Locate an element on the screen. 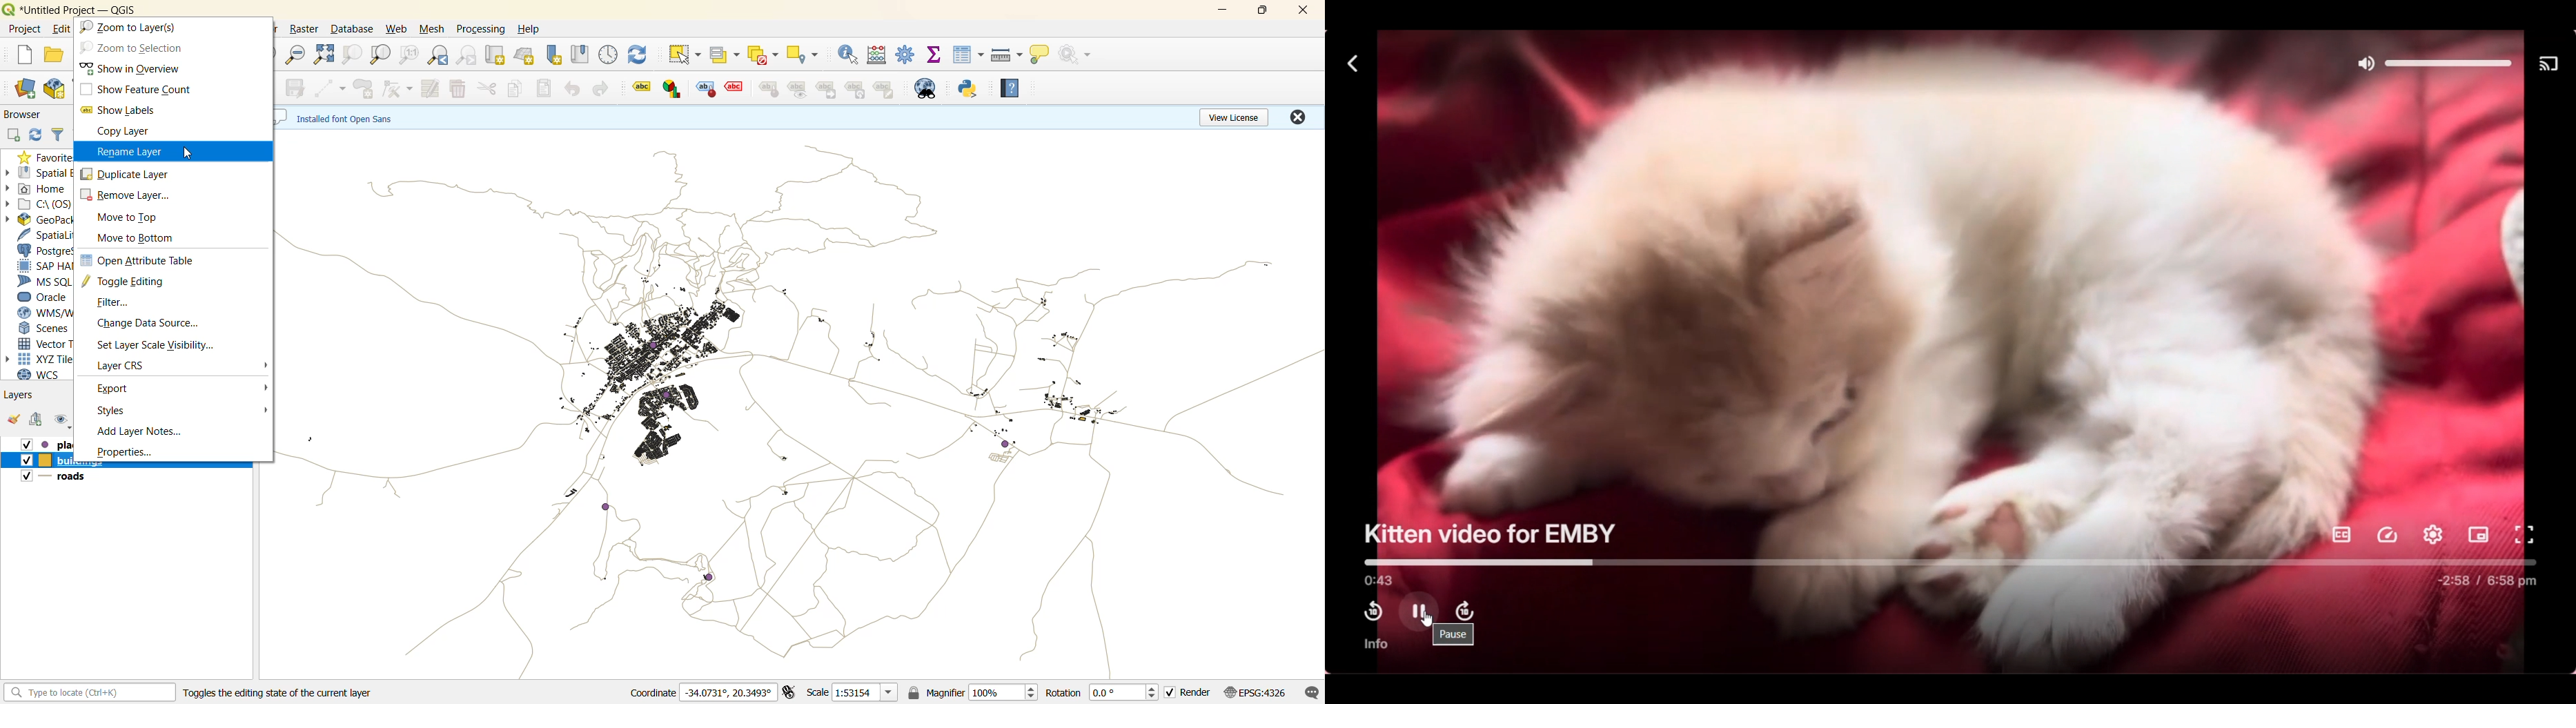 Image resolution: width=2576 pixels, height=728 pixels. edit is located at coordinates (62, 31).